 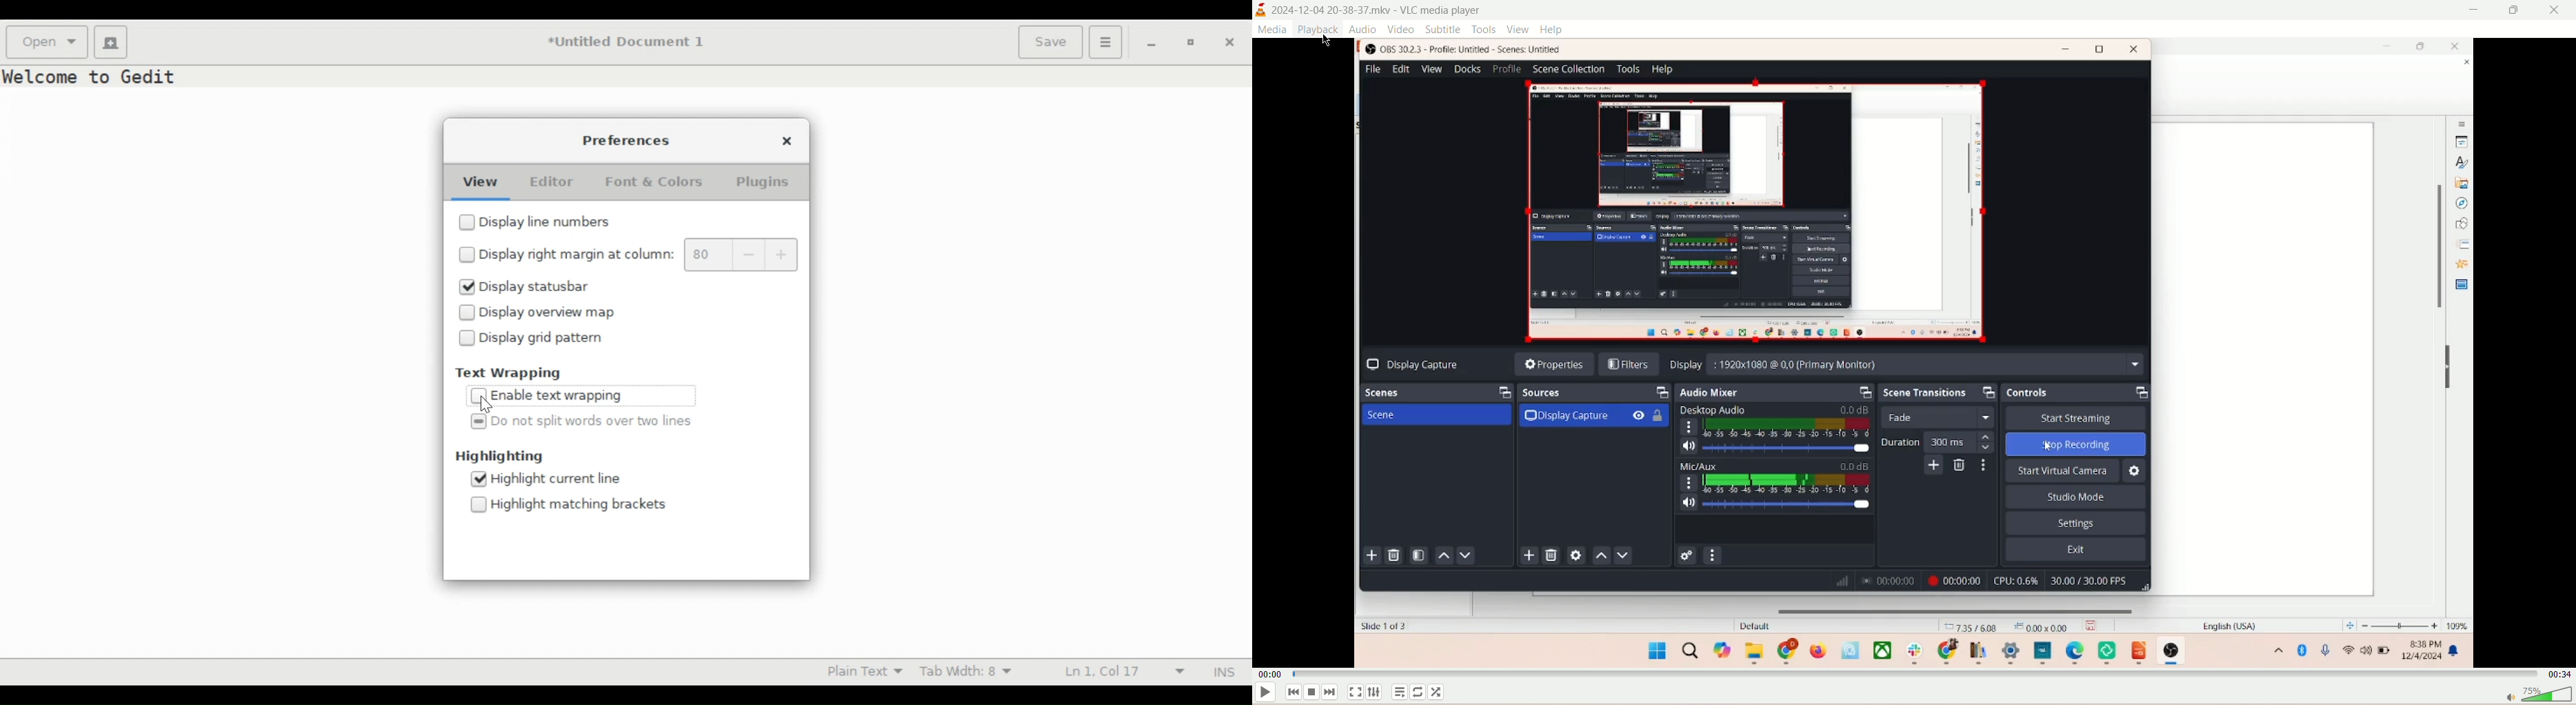 I want to click on minimize, so click(x=2473, y=10).